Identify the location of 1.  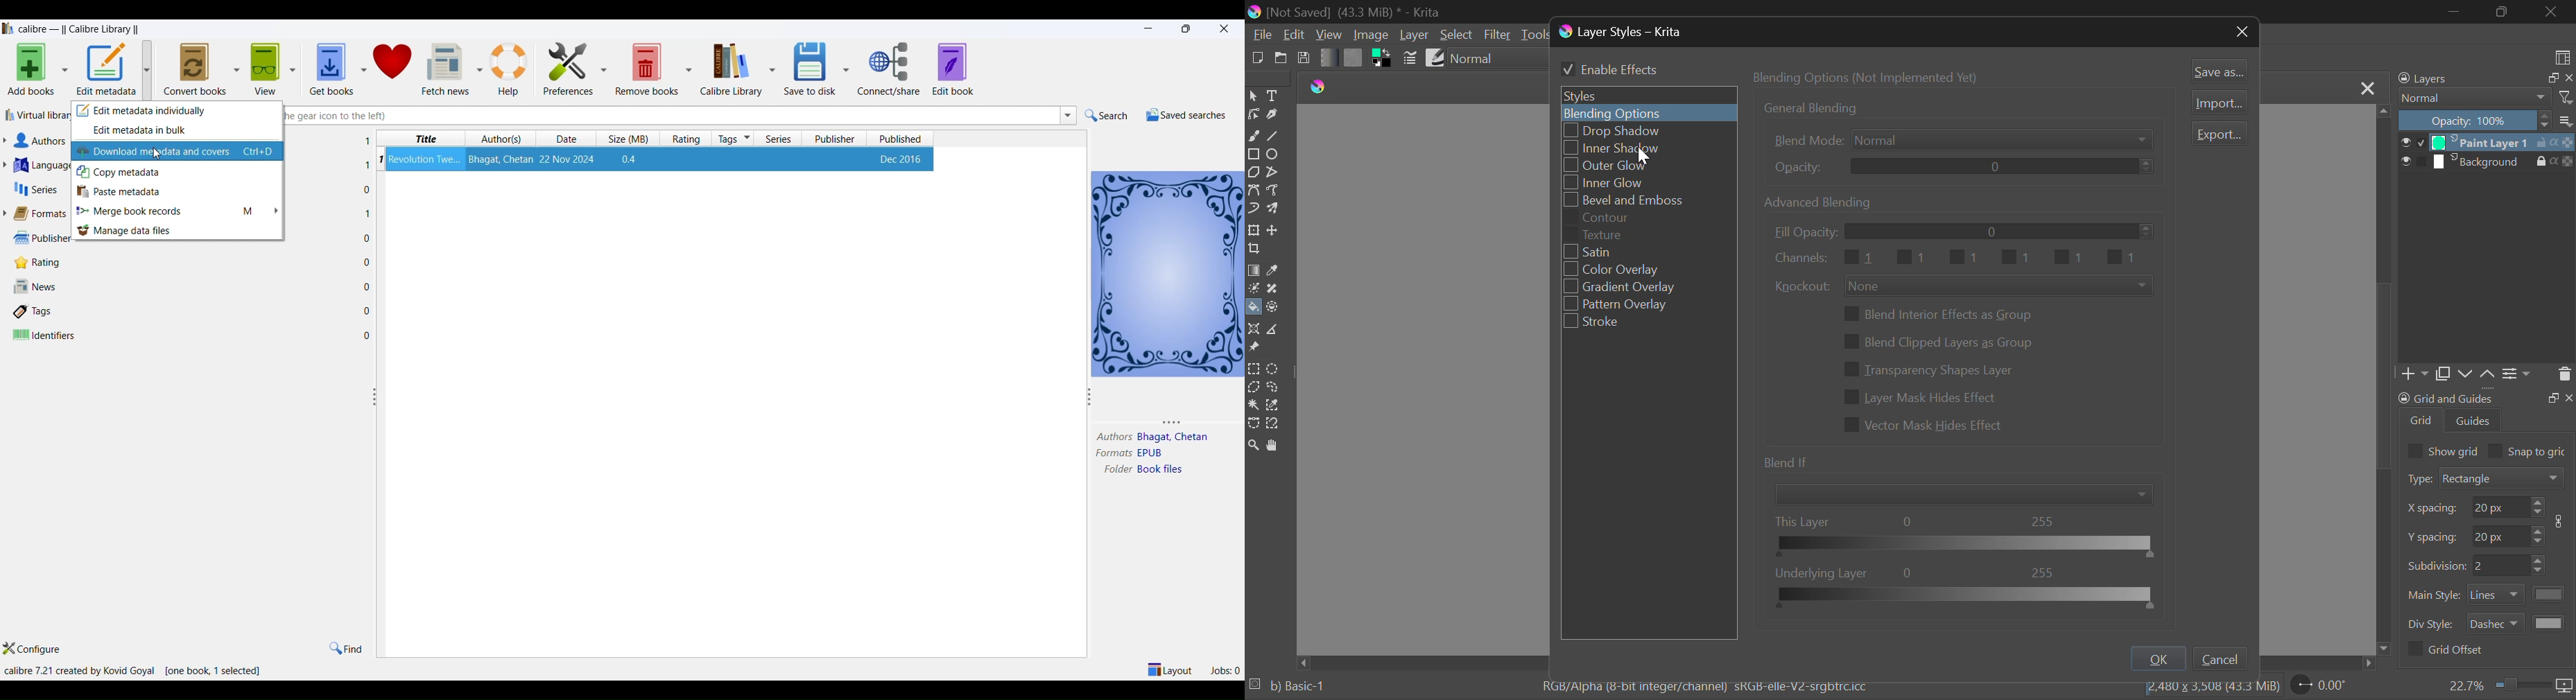
(367, 141).